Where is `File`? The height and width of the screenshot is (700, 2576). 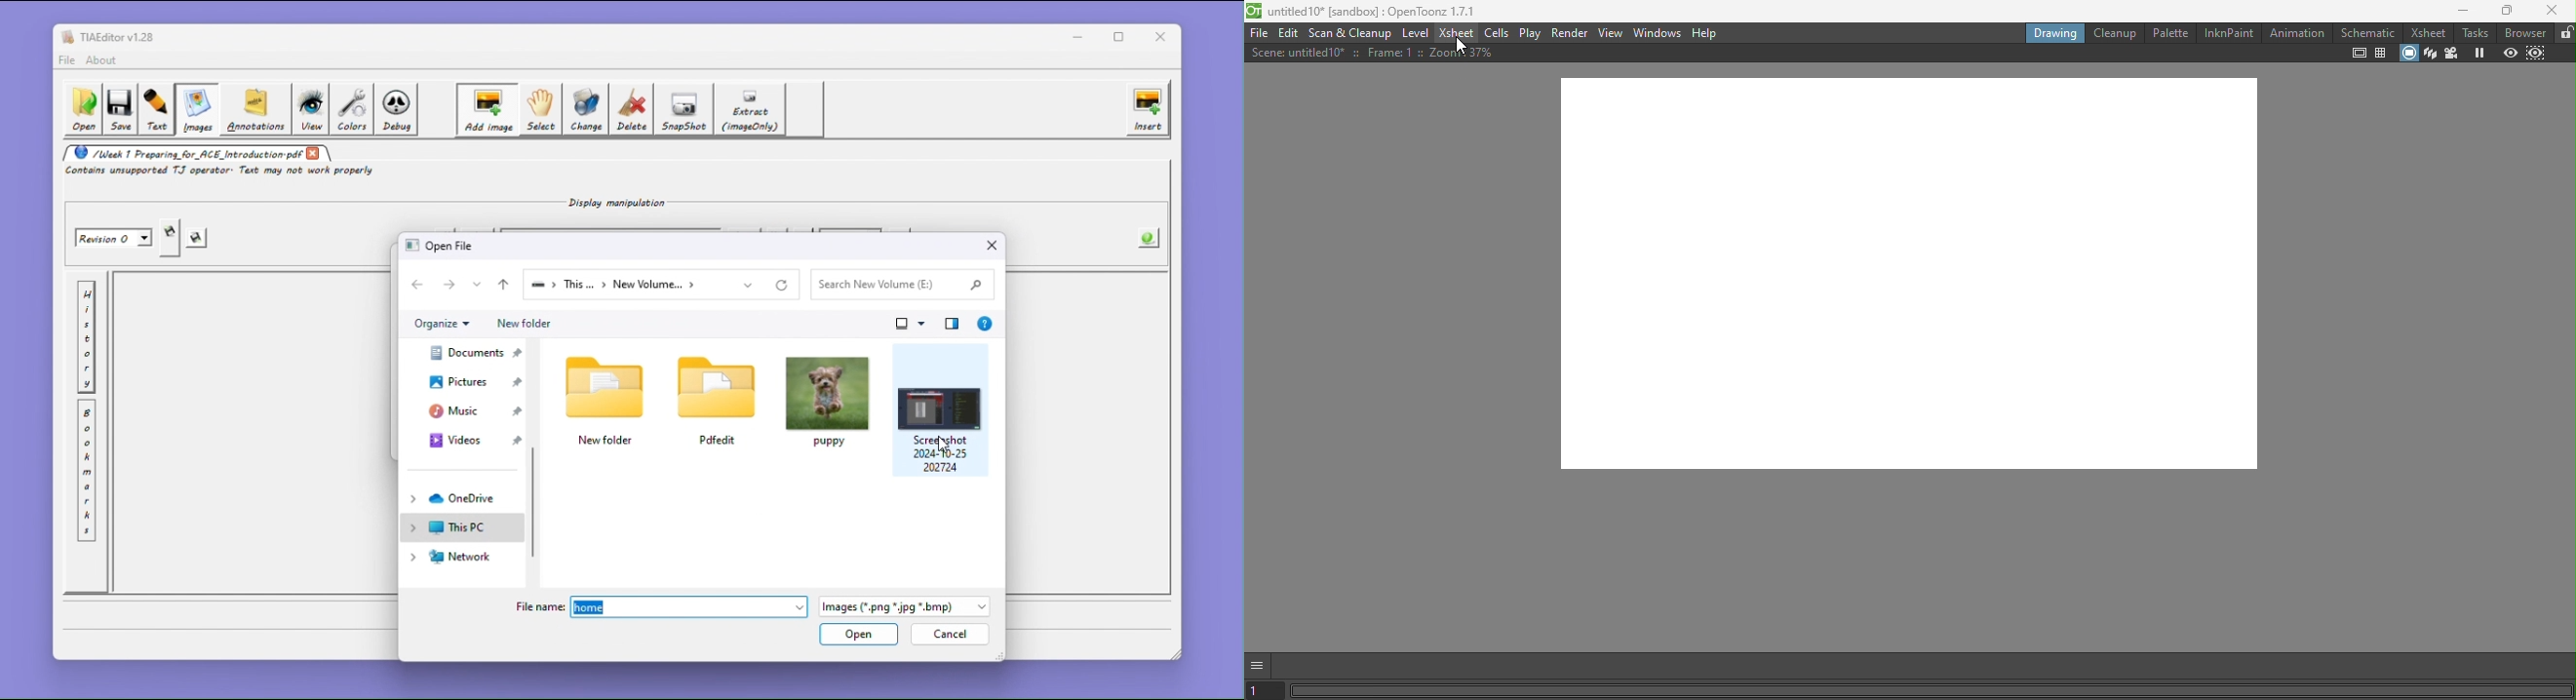 File is located at coordinates (1259, 34).